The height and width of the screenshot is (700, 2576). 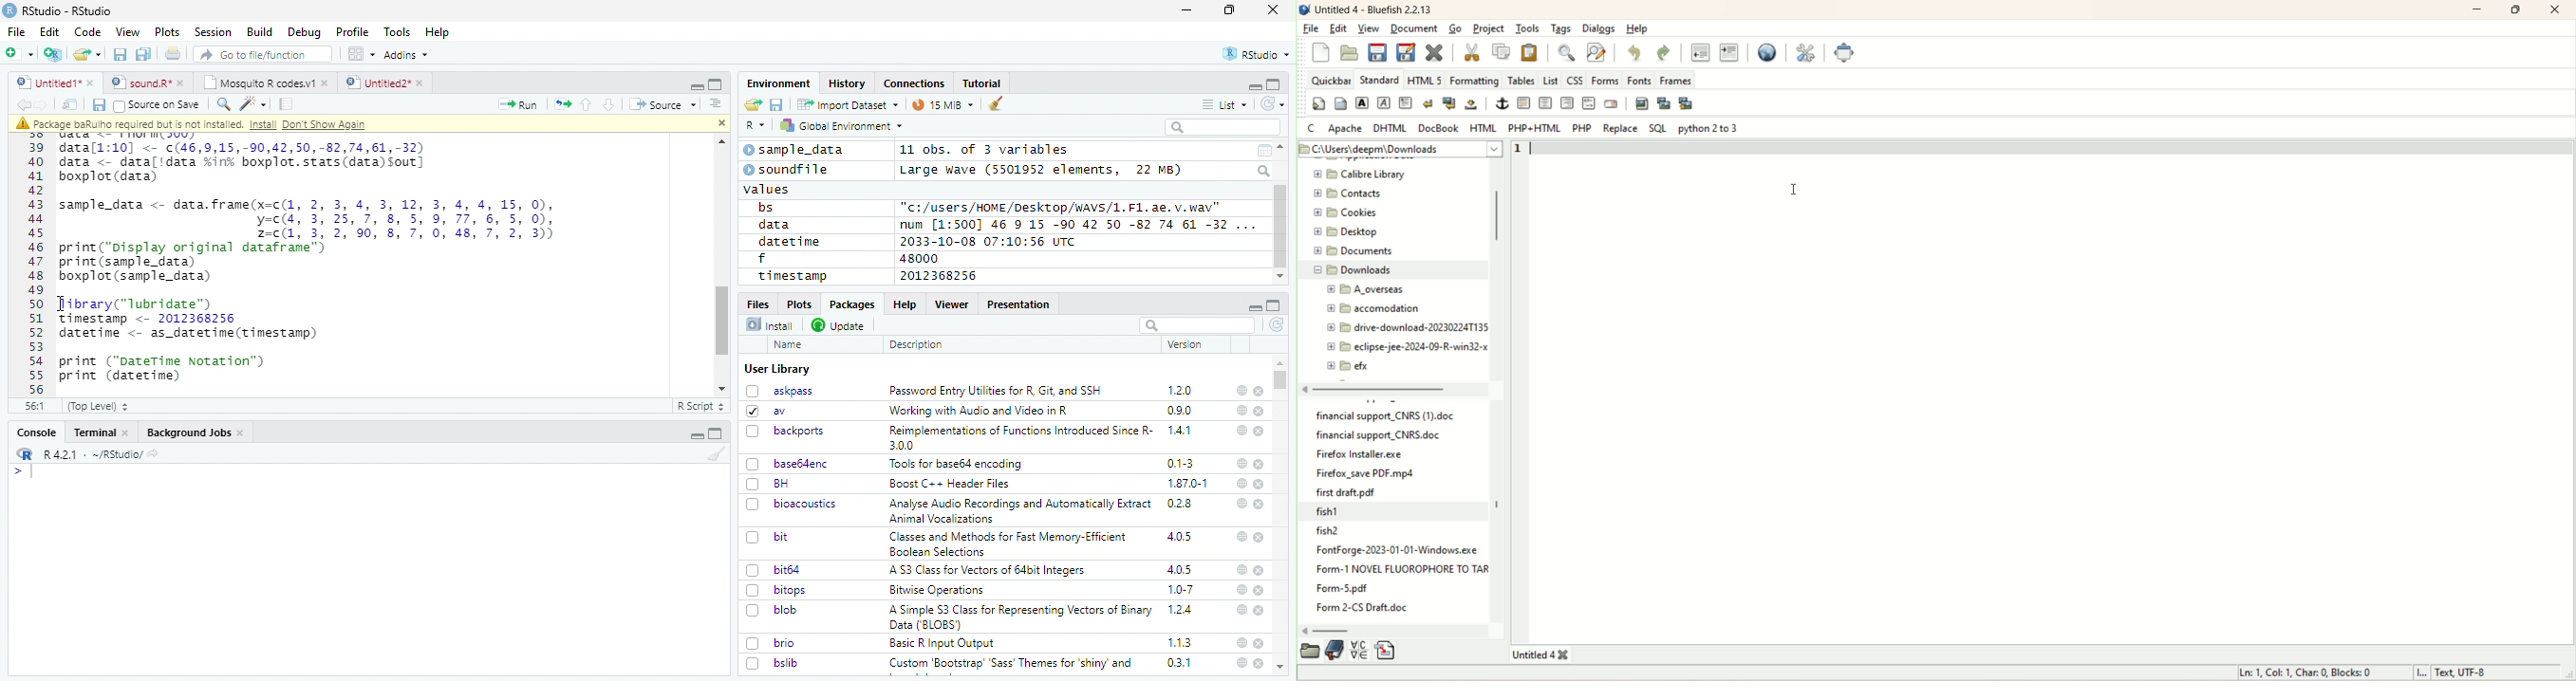 What do you see at coordinates (588, 104) in the screenshot?
I see `Go to previous section` at bounding box center [588, 104].